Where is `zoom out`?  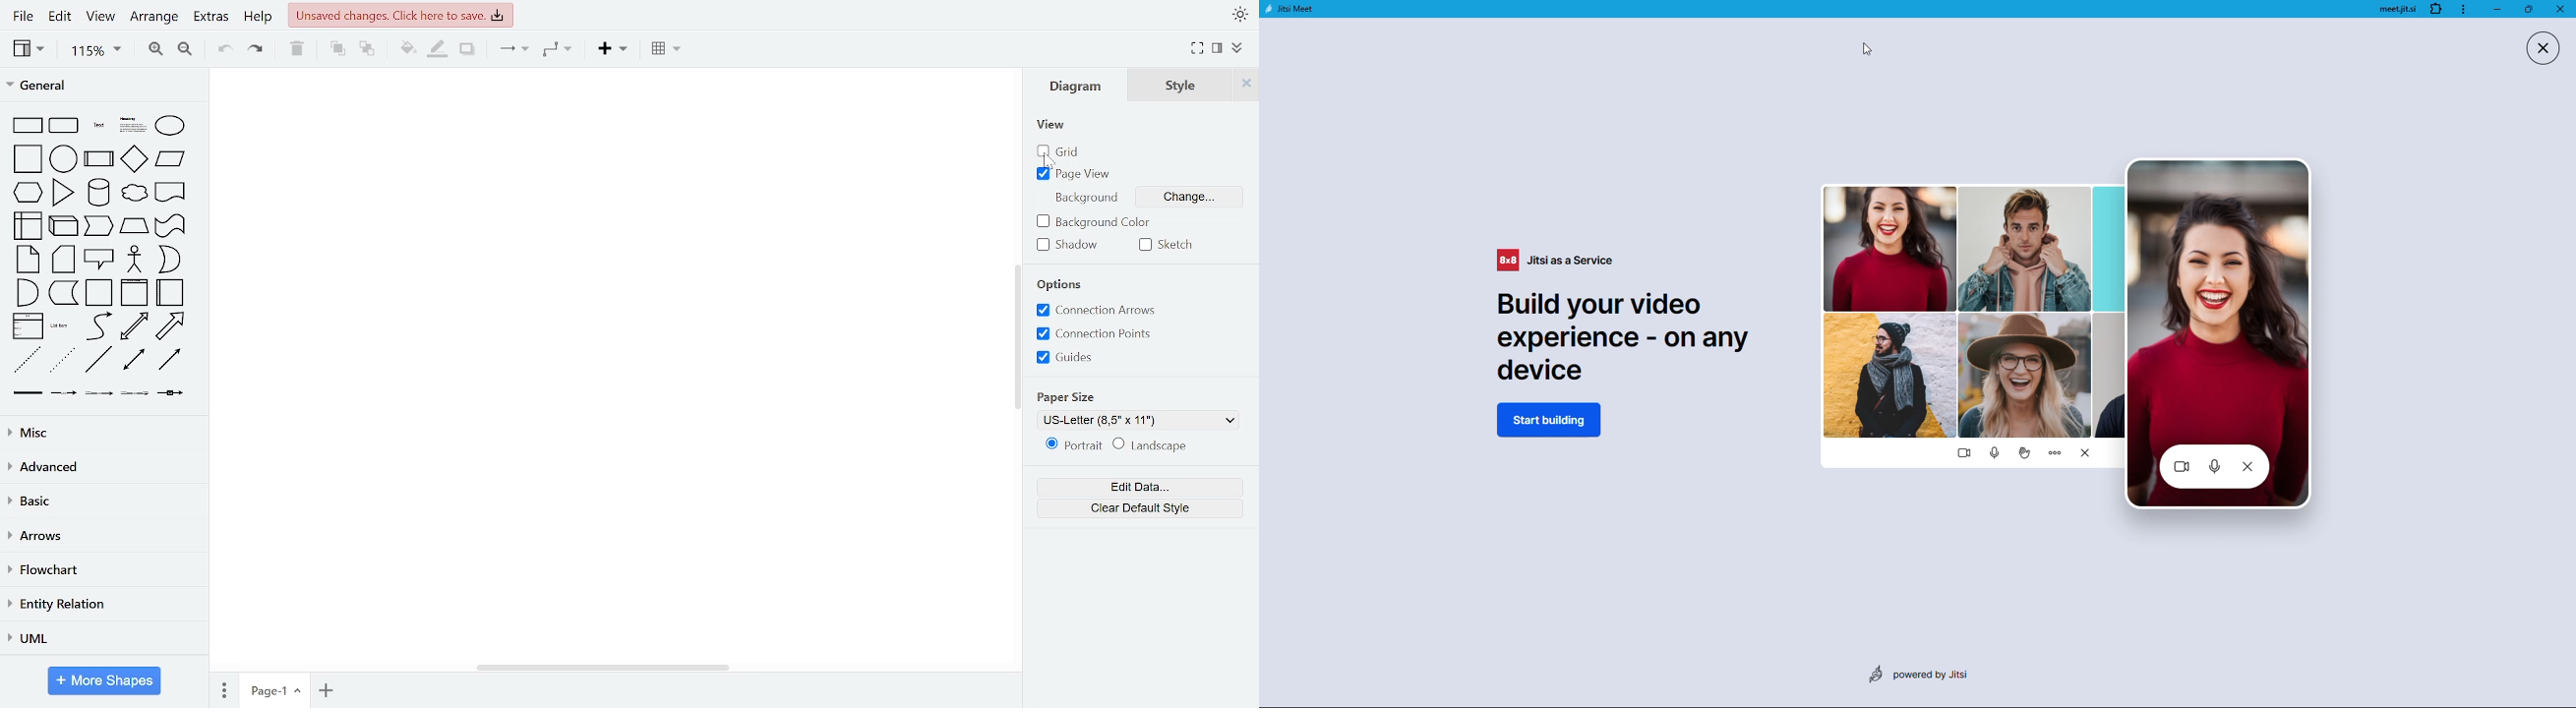
zoom out is located at coordinates (183, 49).